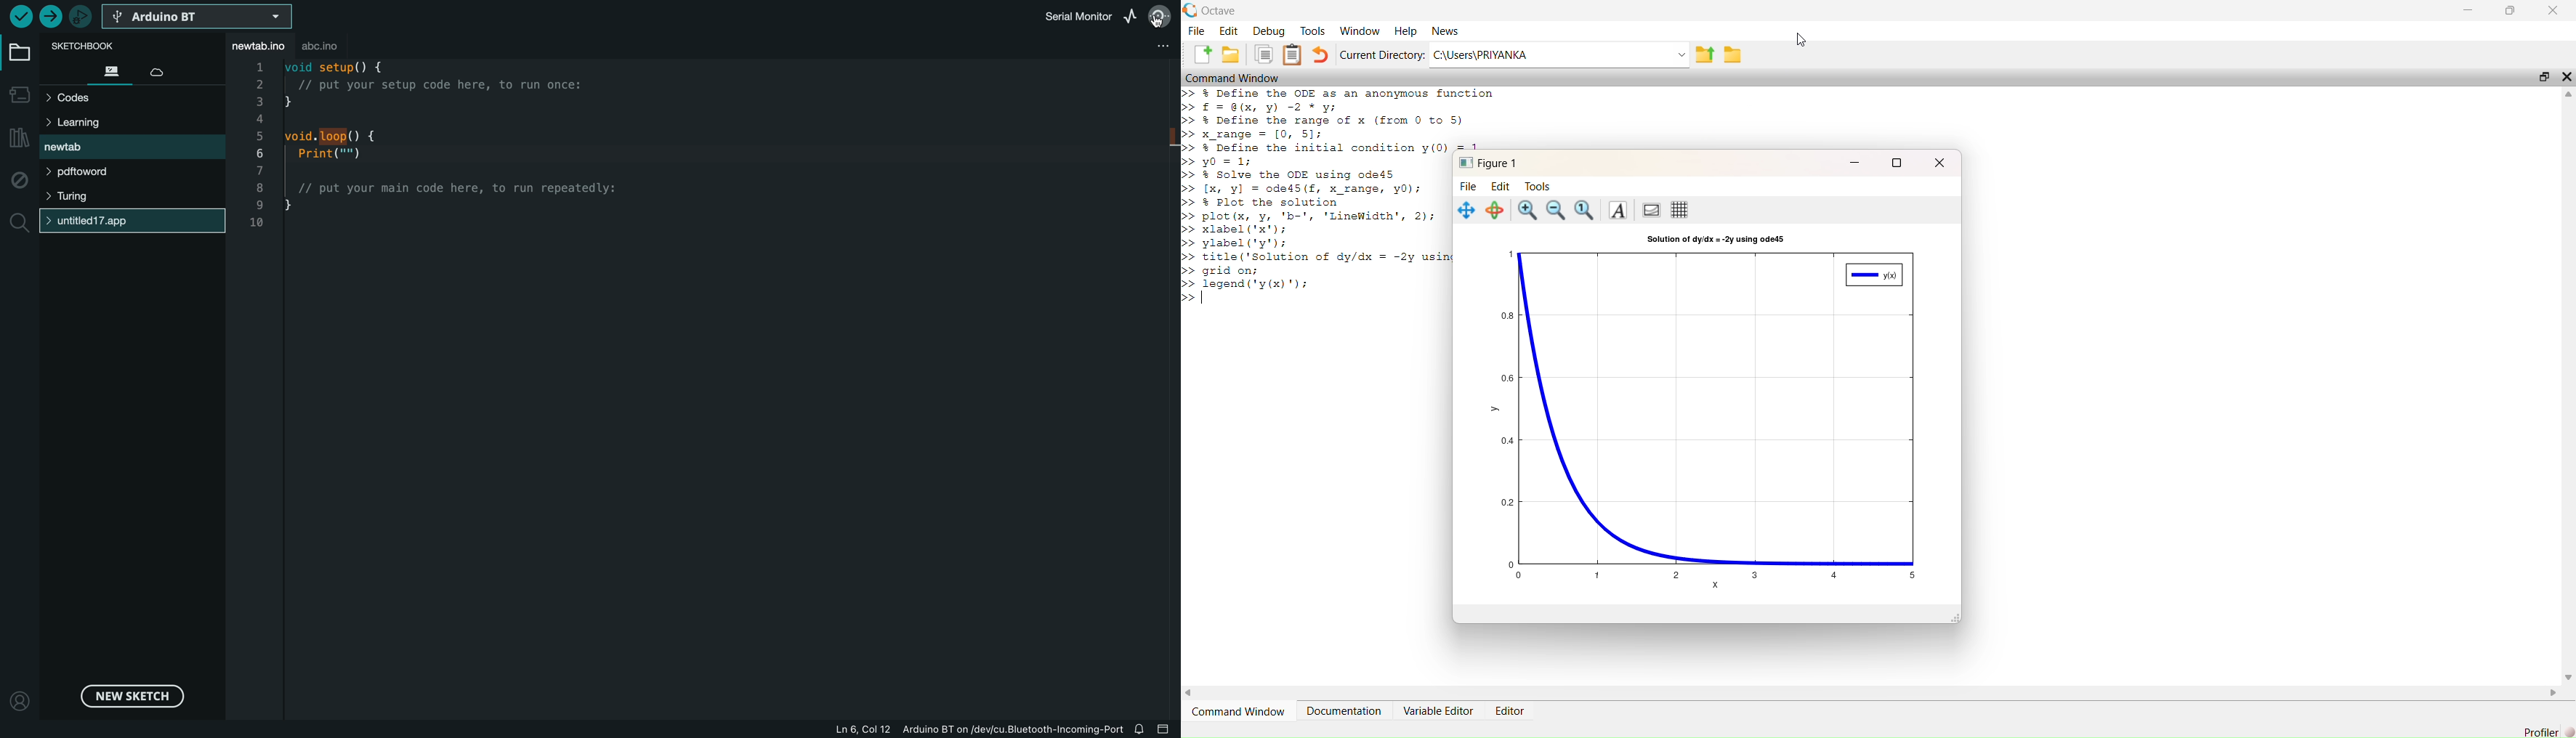  Describe the element at coordinates (1229, 31) in the screenshot. I see `Edit` at that location.